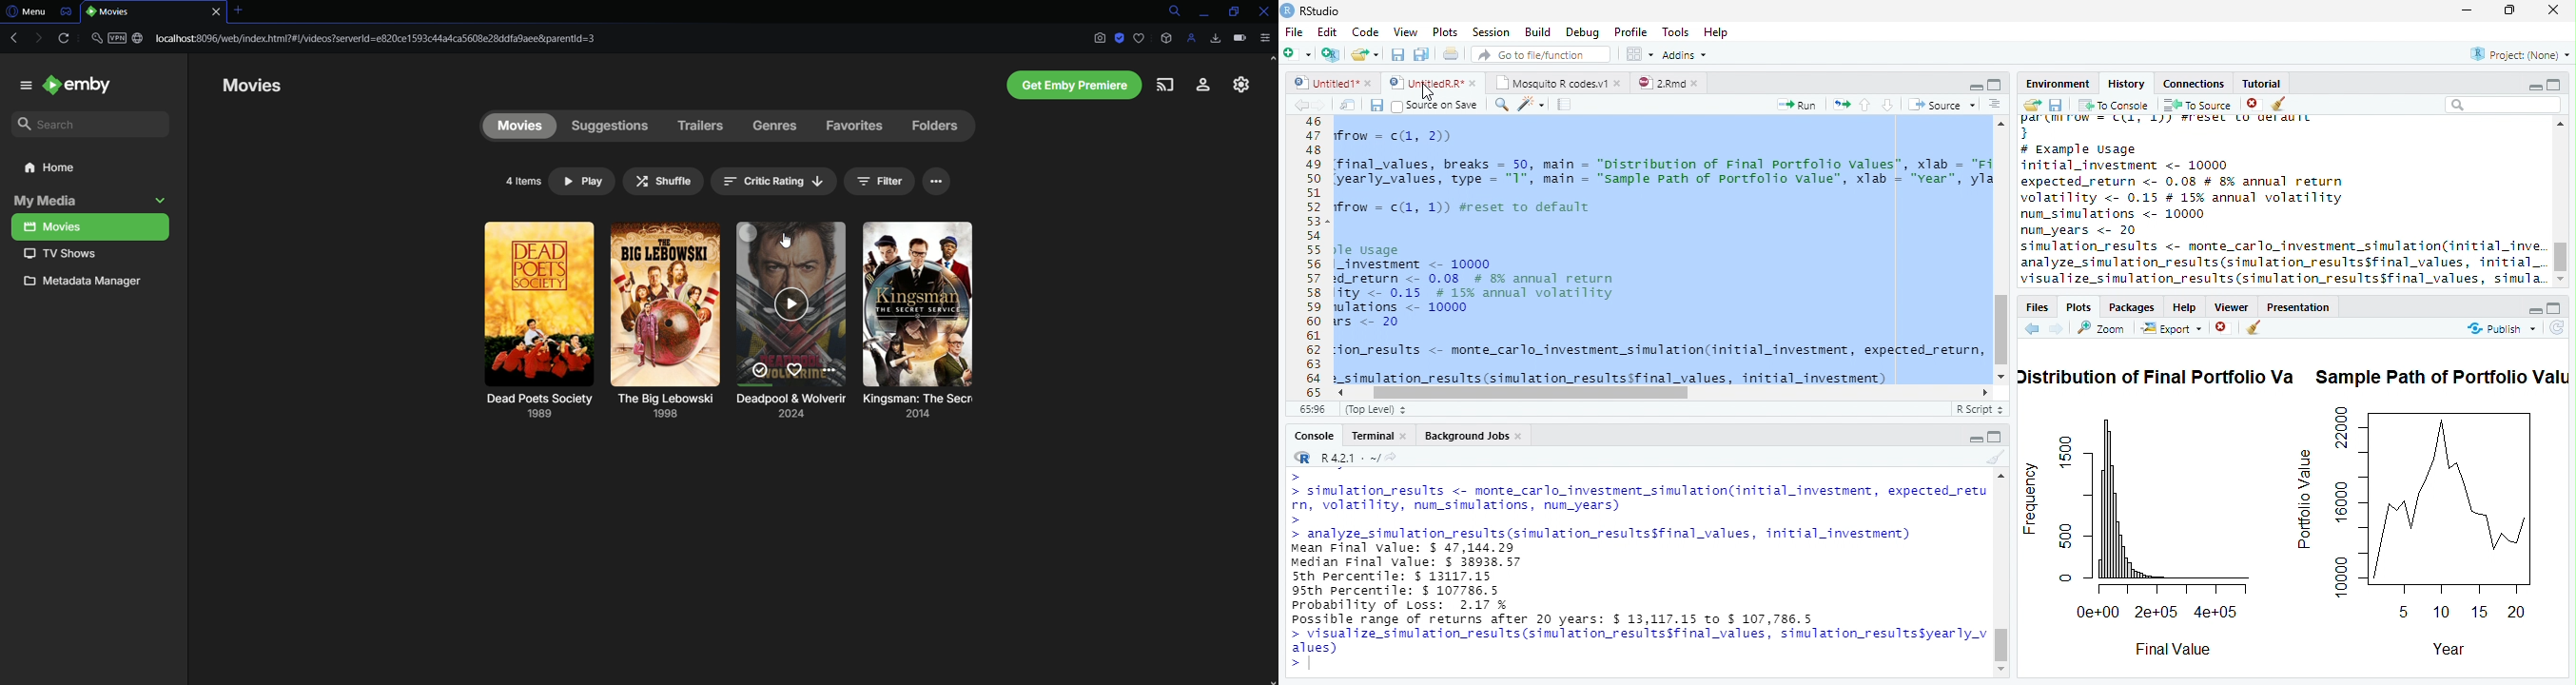 The height and width of the screenshot is (700, 2576). I want to click on Help, so click(2184, 306).